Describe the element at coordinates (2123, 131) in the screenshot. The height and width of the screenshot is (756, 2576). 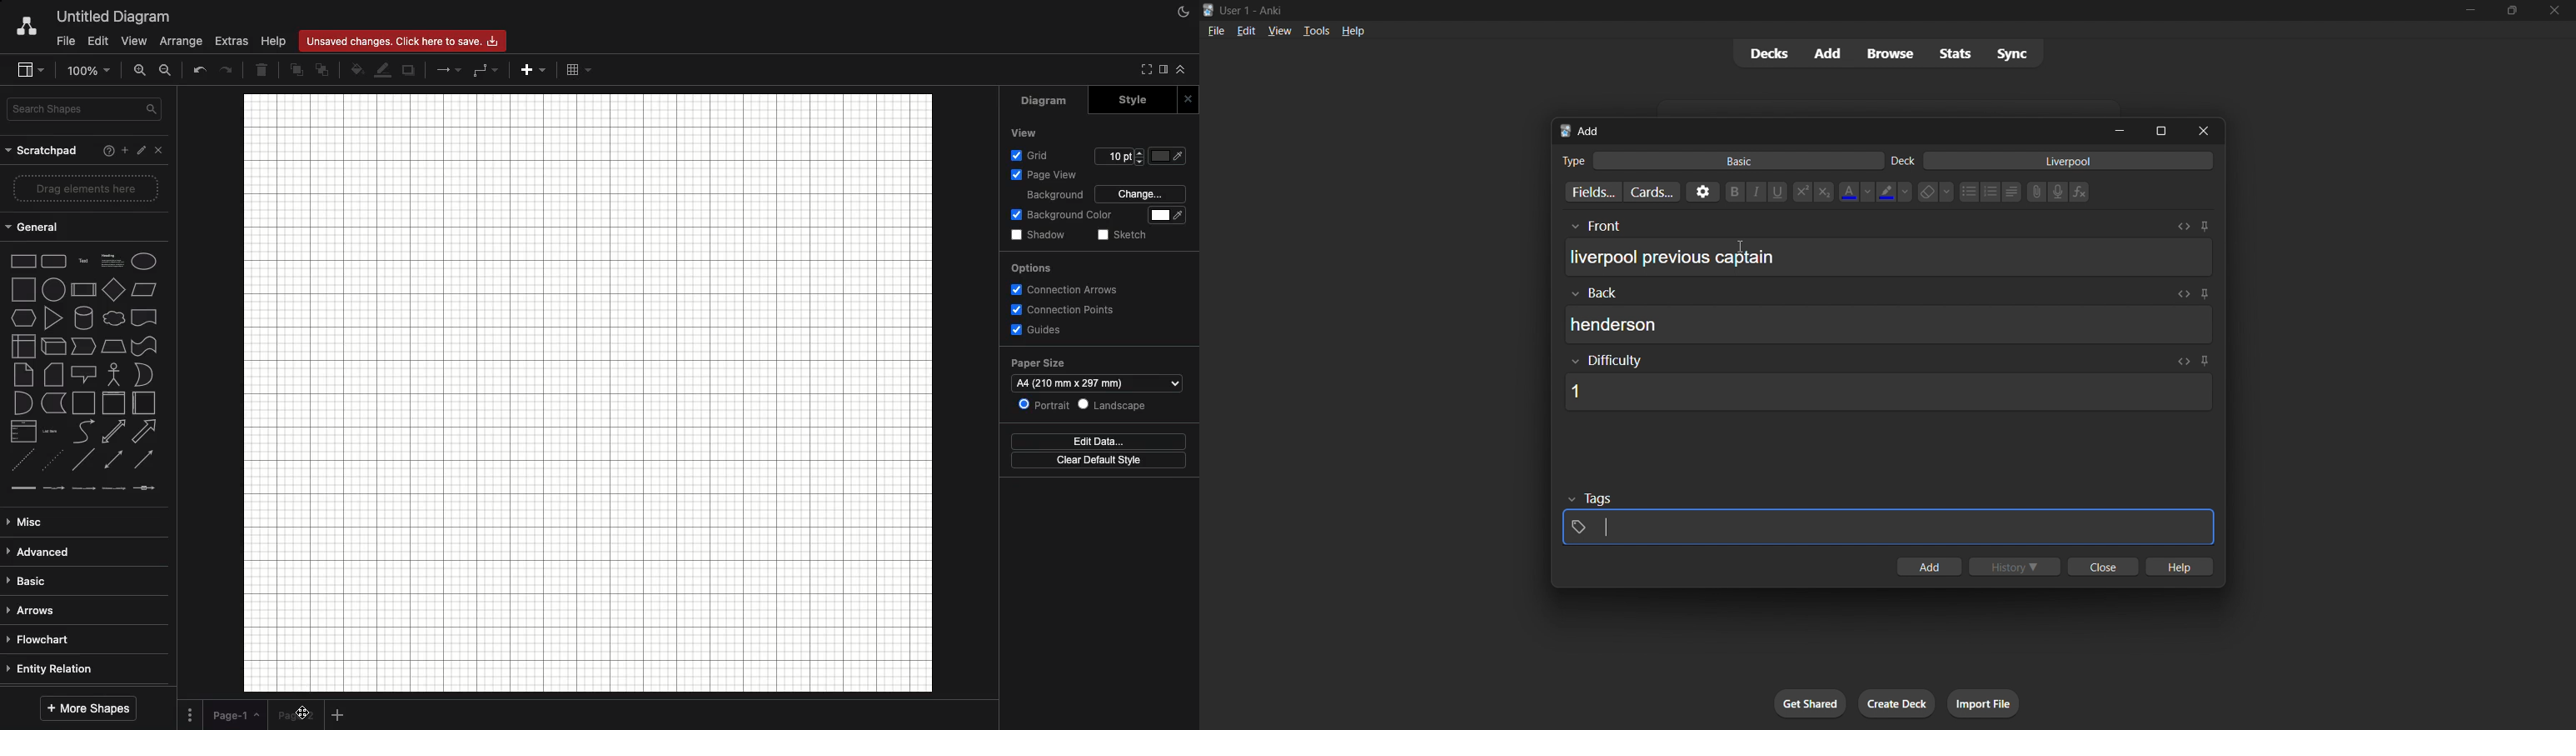
I see `minimize` at that location.